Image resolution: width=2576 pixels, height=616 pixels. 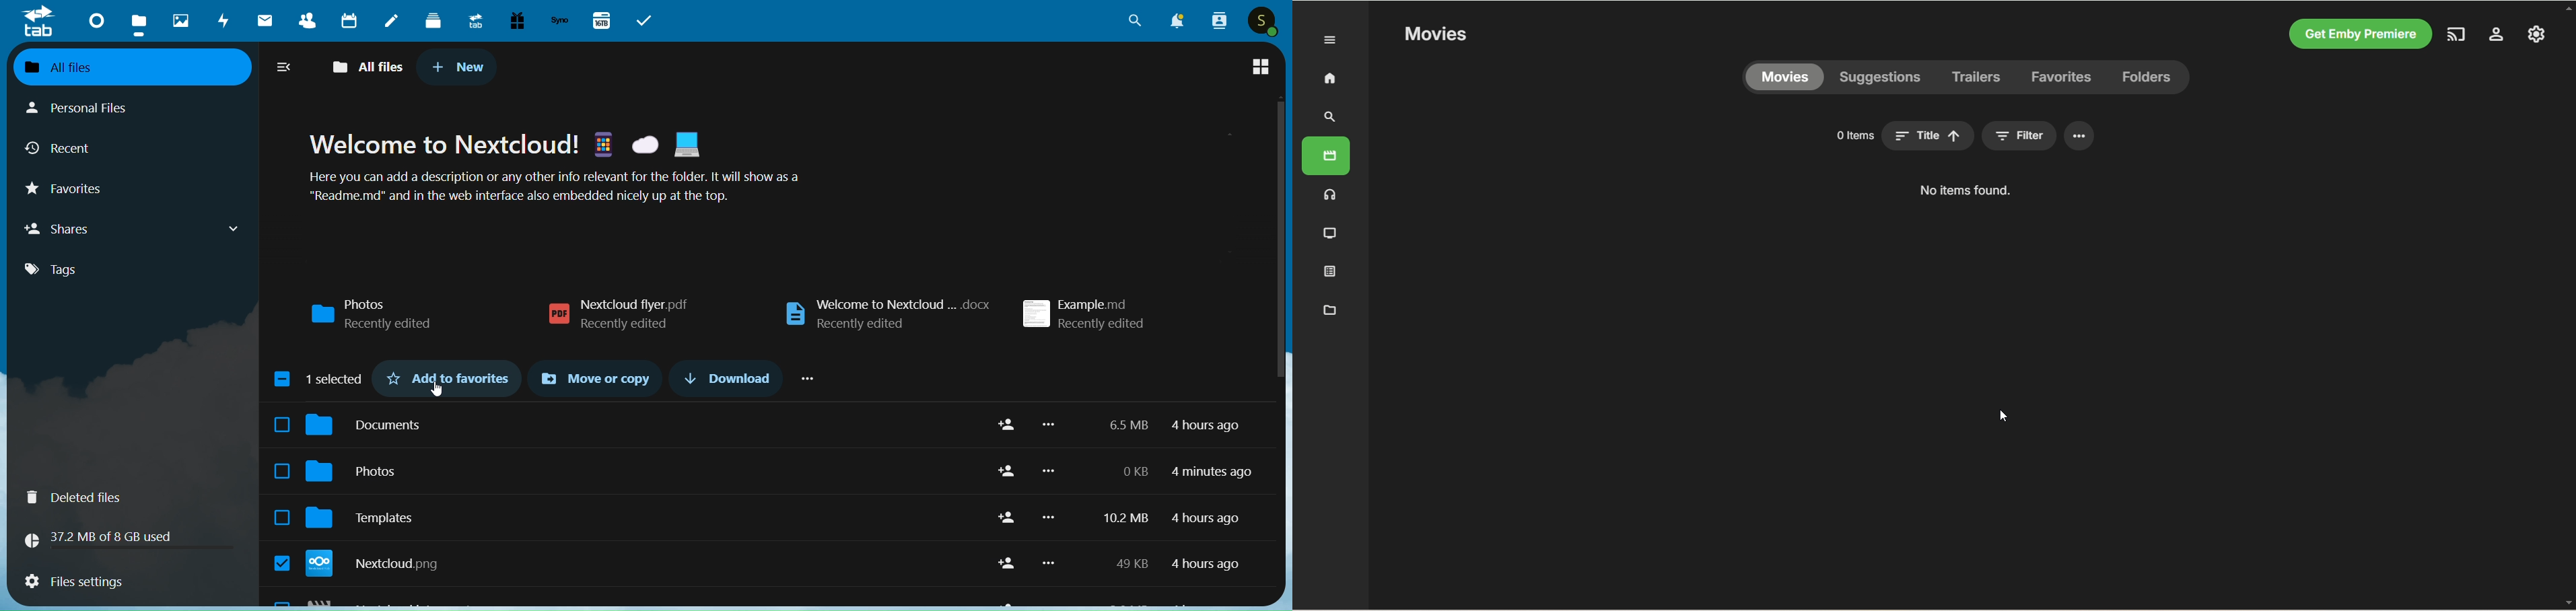 What do you see at coordinates (594, 378) in the screenshot?
I see `move or copy` at bounding box center [594, 378].